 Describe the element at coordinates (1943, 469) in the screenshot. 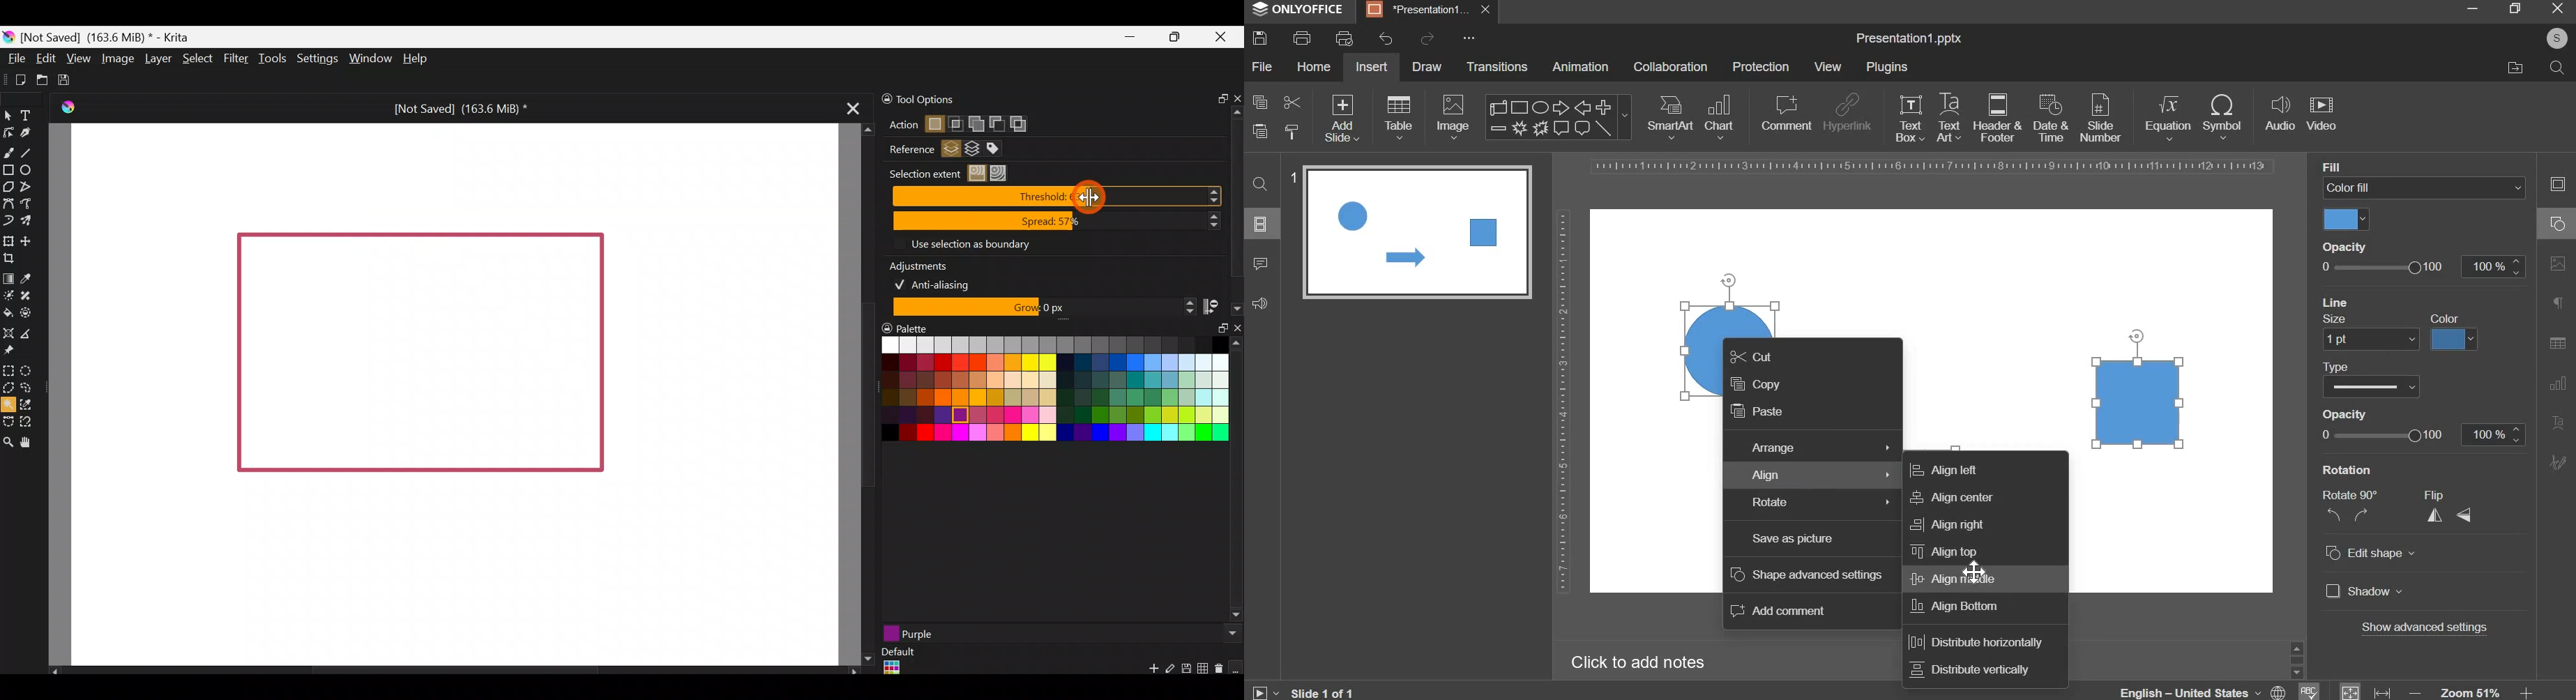

I see `align left` at that location.